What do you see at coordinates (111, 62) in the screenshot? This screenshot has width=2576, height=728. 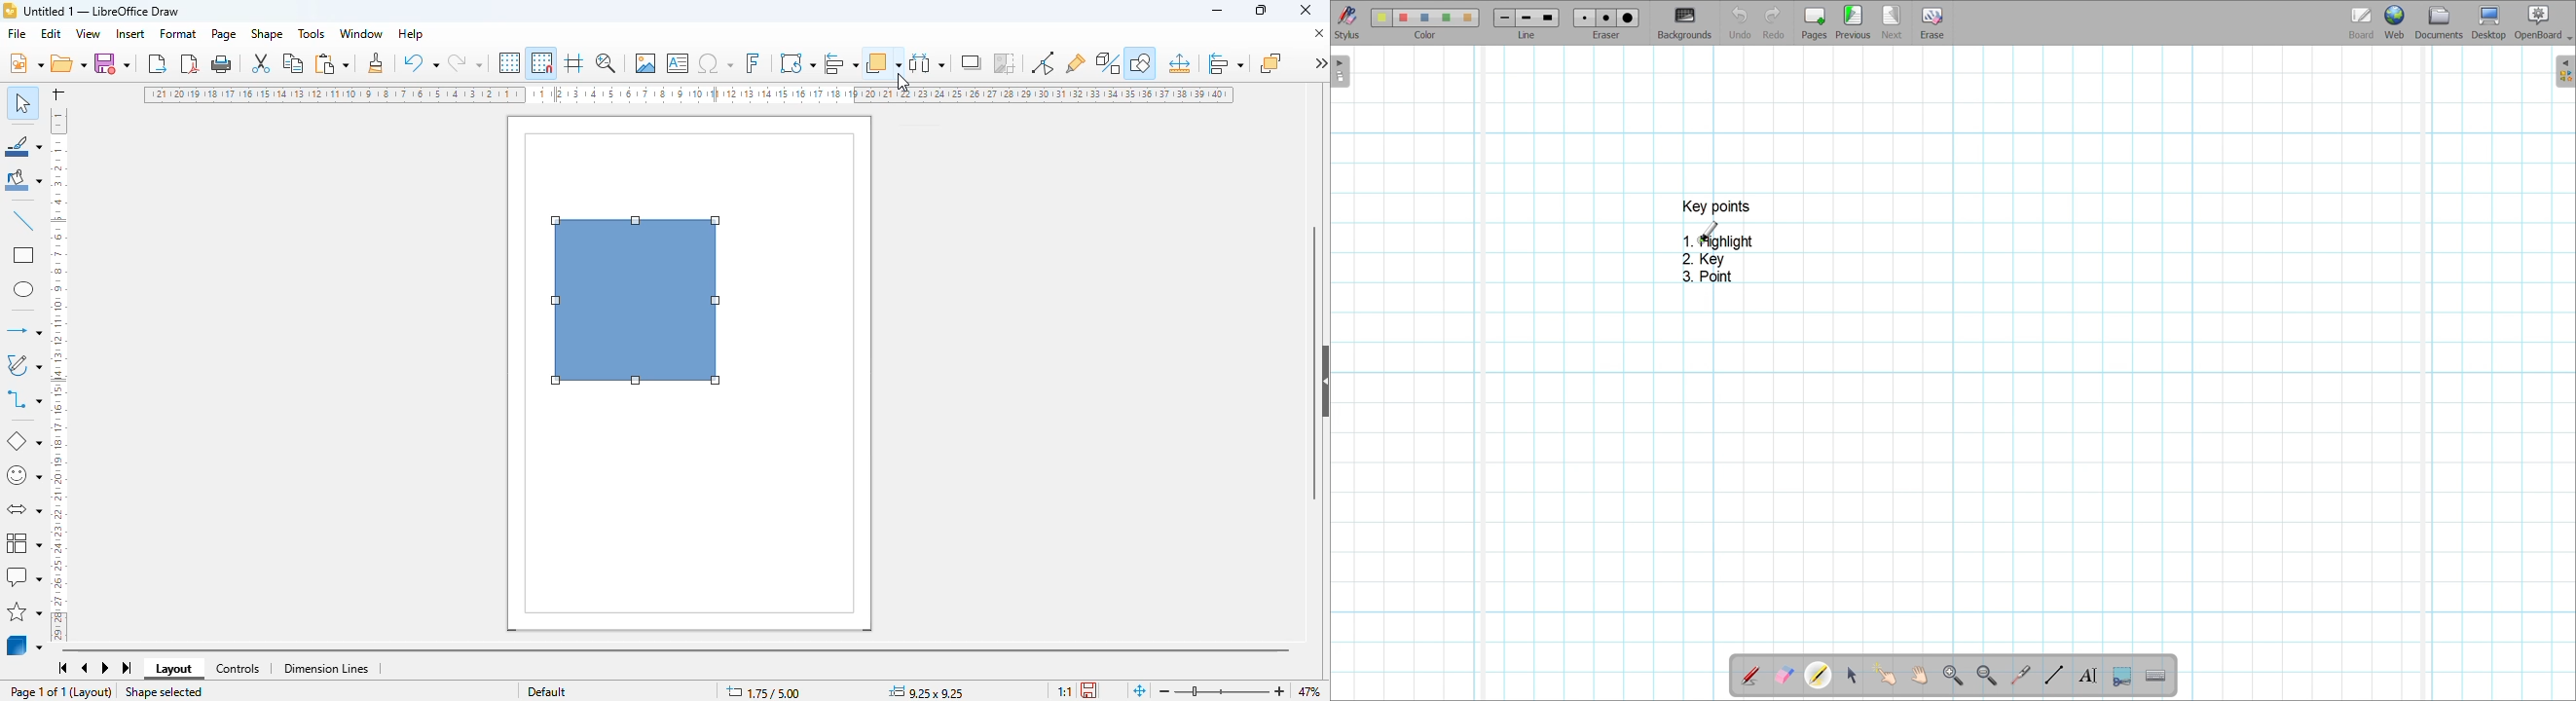 I see `save` at bounding box center [111, 62].